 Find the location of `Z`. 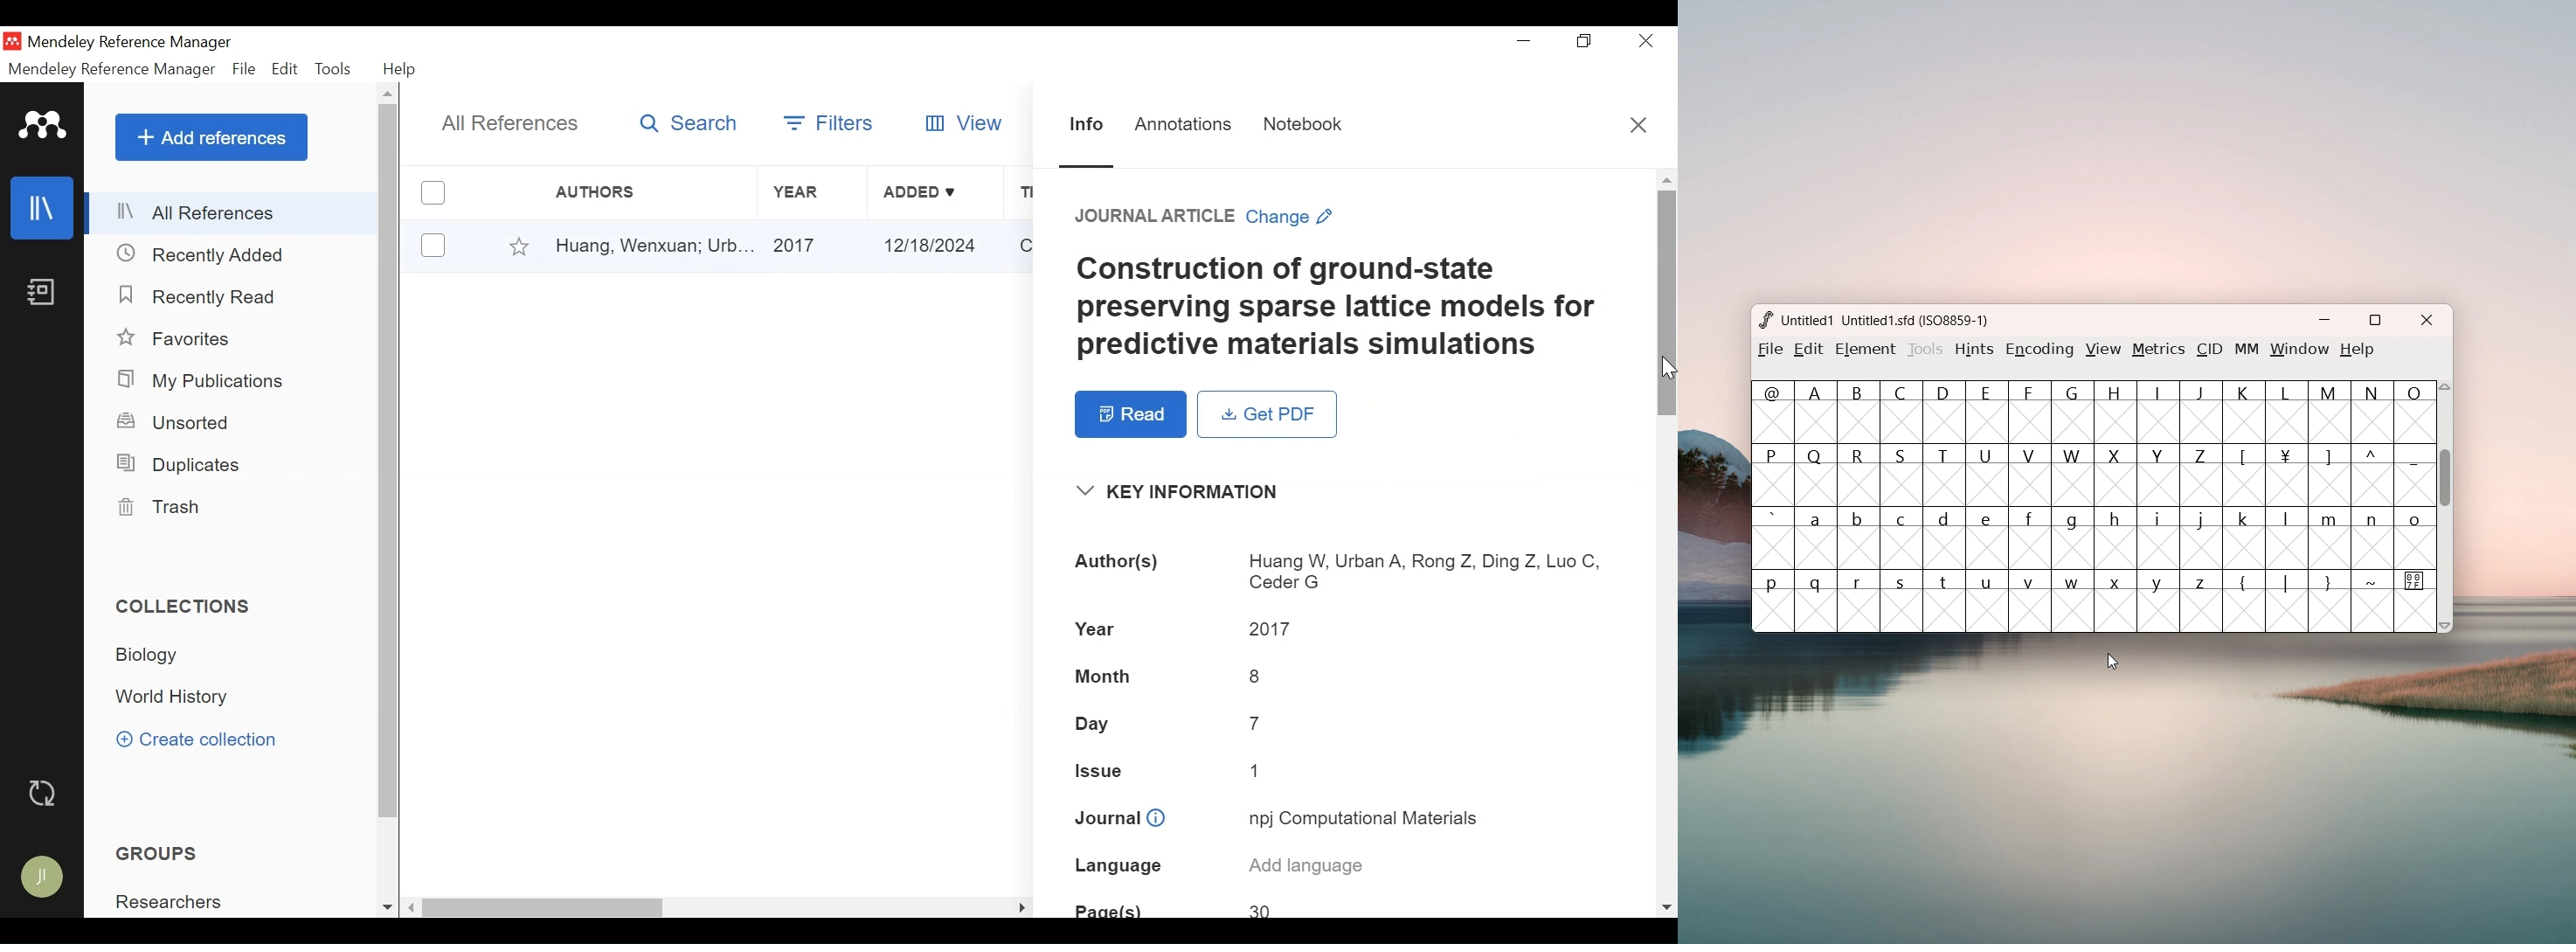

Z is located at coordinates (2202, 475).